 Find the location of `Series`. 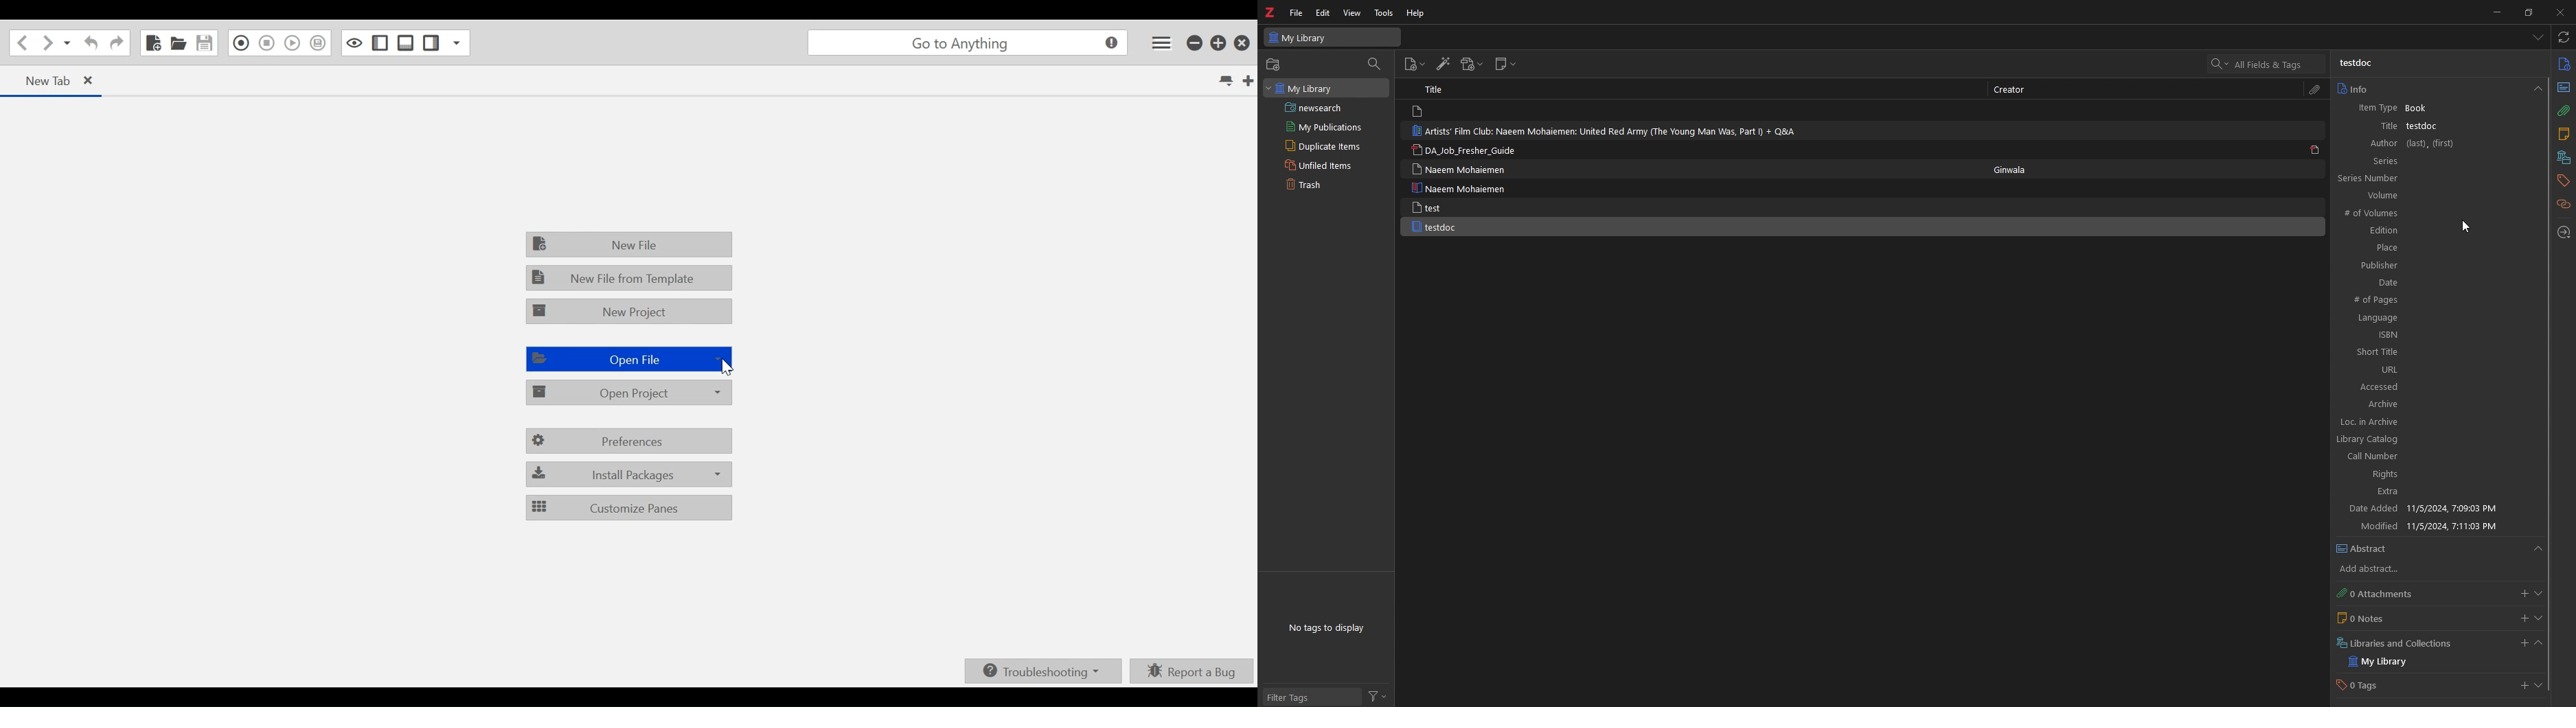

Series is located at coordinates (2441, 161).